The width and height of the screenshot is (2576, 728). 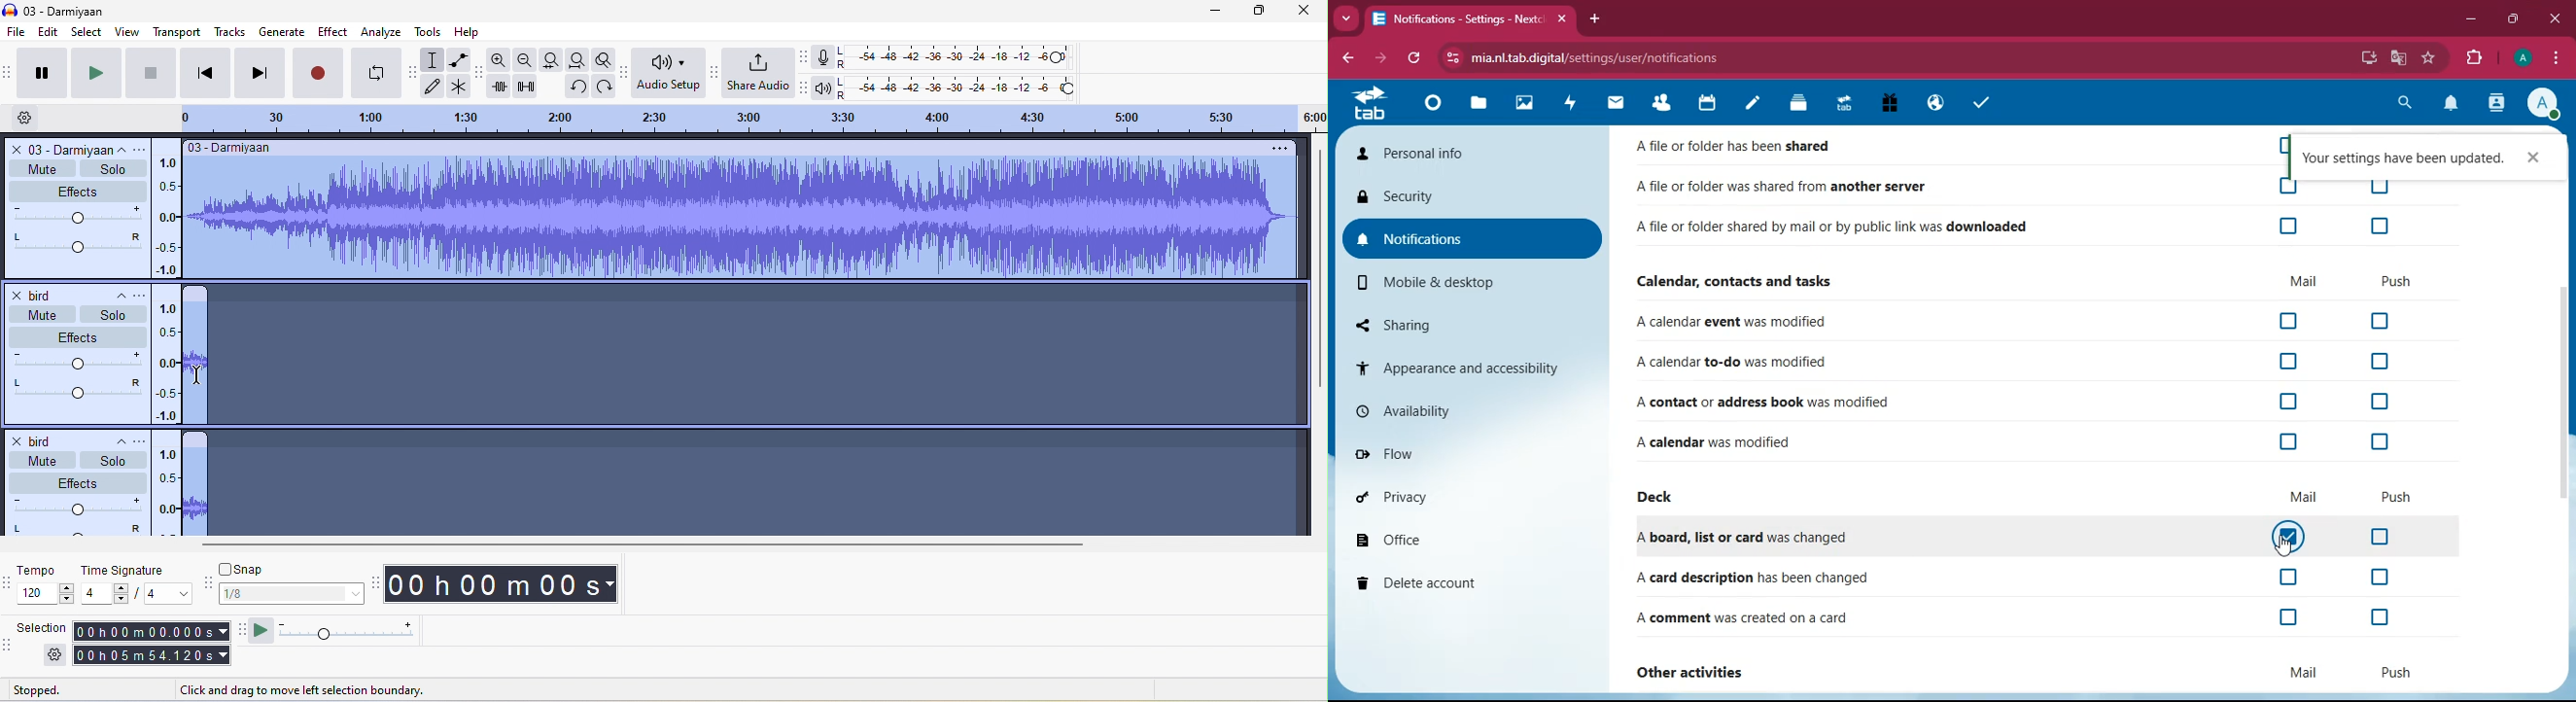 What do you see at coordinates (1606, 58) in the screenshot?
I see `mia.nl.tab.digital/settings/user/notifications` at bounding box center [1606, 58].